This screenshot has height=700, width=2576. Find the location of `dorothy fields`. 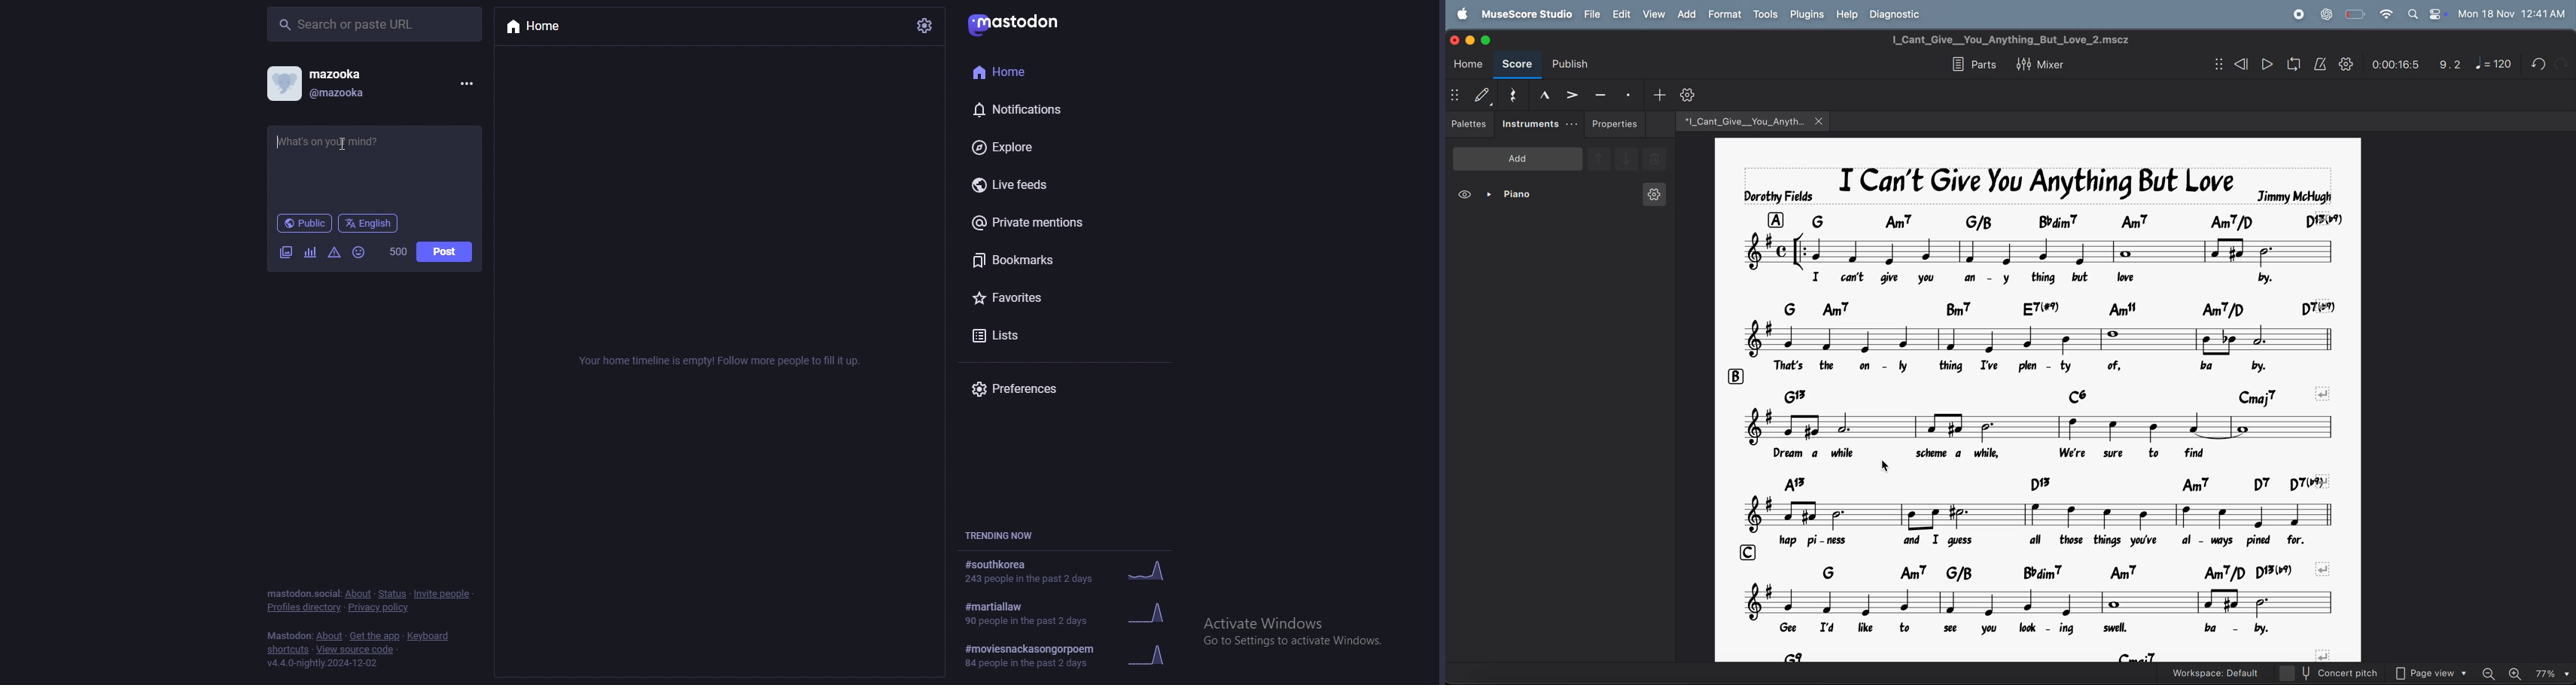

dorothy fields is located at coordinates (1778, 197).